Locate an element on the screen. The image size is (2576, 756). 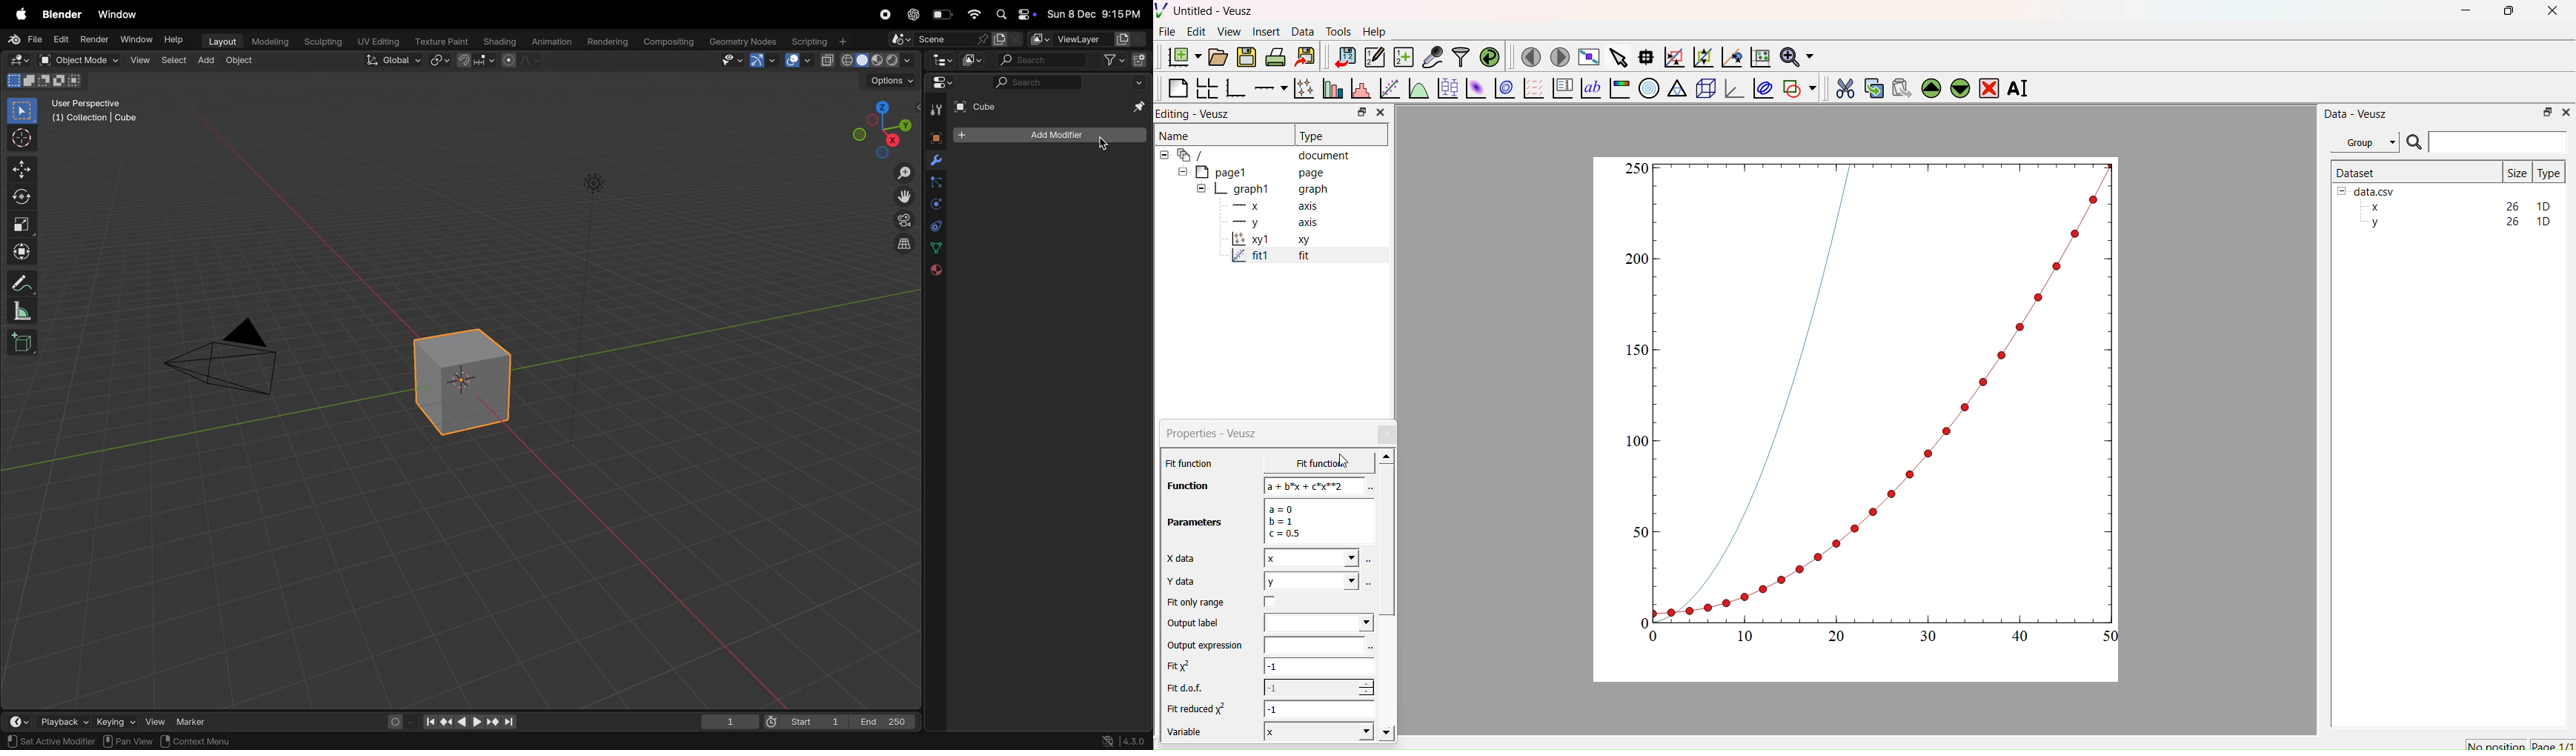
Plot bar charts is located at coordinates (1331, 90).